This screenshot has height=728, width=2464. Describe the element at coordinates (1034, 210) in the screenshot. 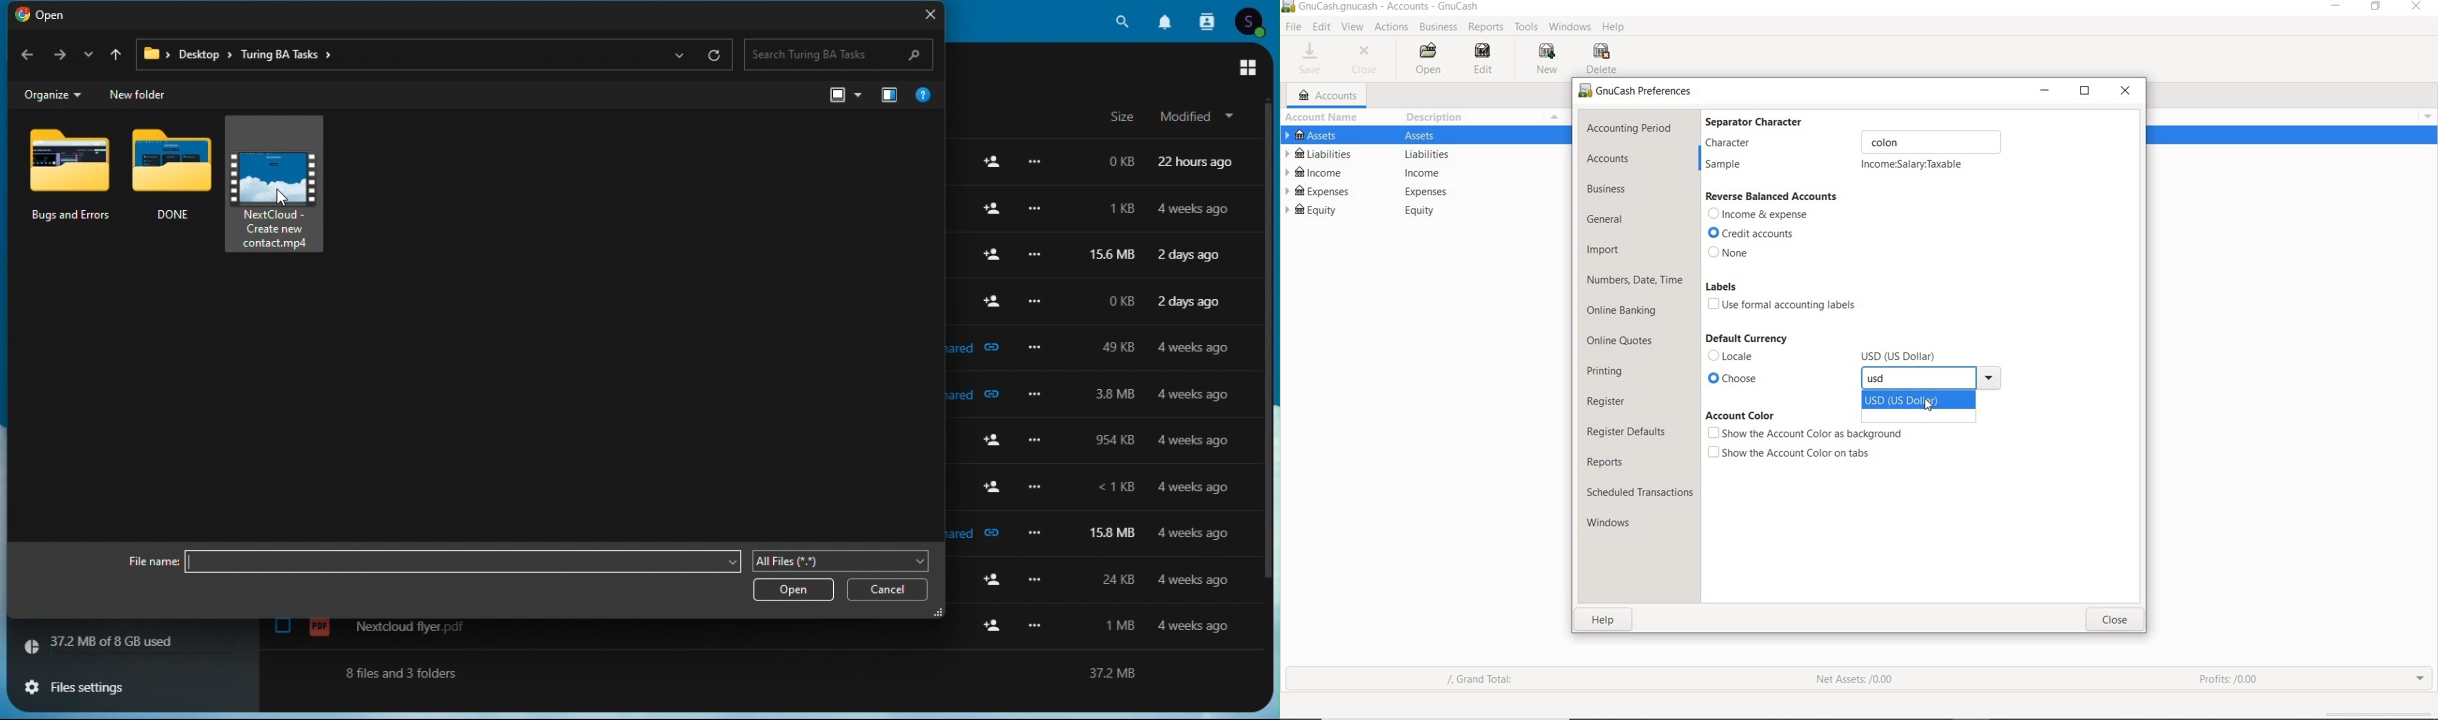

I see `more options` at that location.